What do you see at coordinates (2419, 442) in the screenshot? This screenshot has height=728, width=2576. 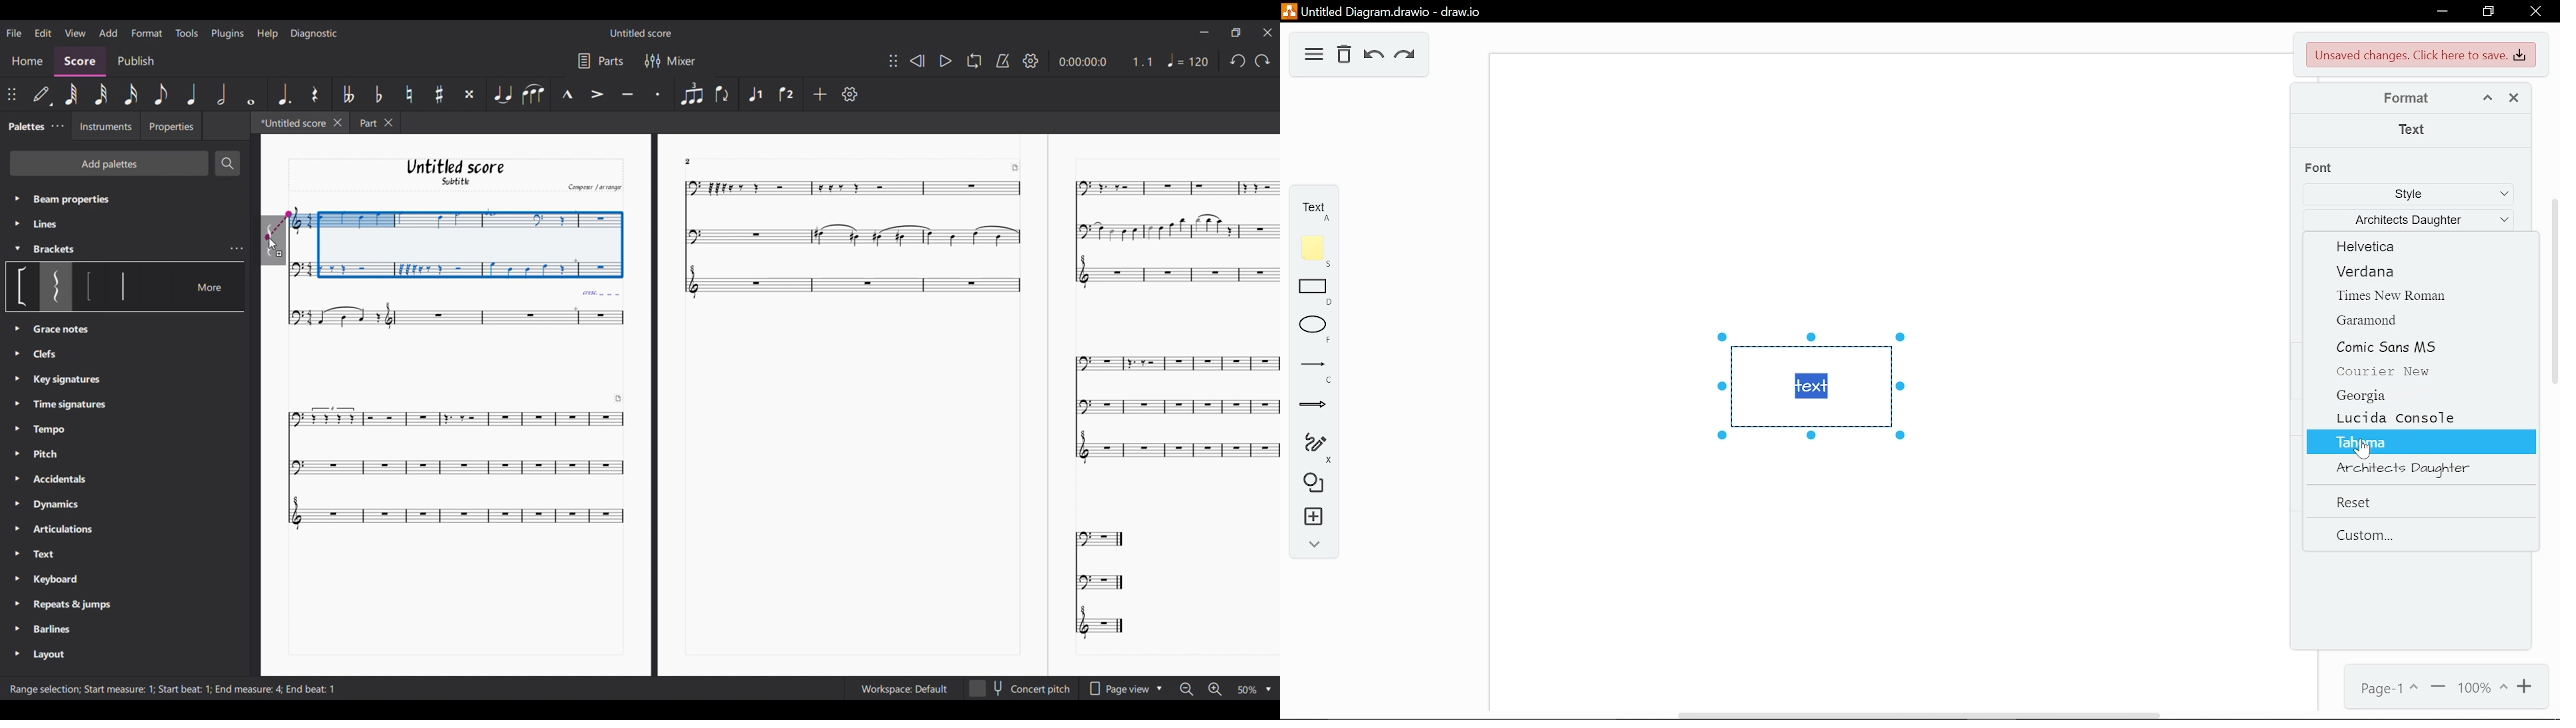 I see `tahma` at bounding box center [2419, 442].